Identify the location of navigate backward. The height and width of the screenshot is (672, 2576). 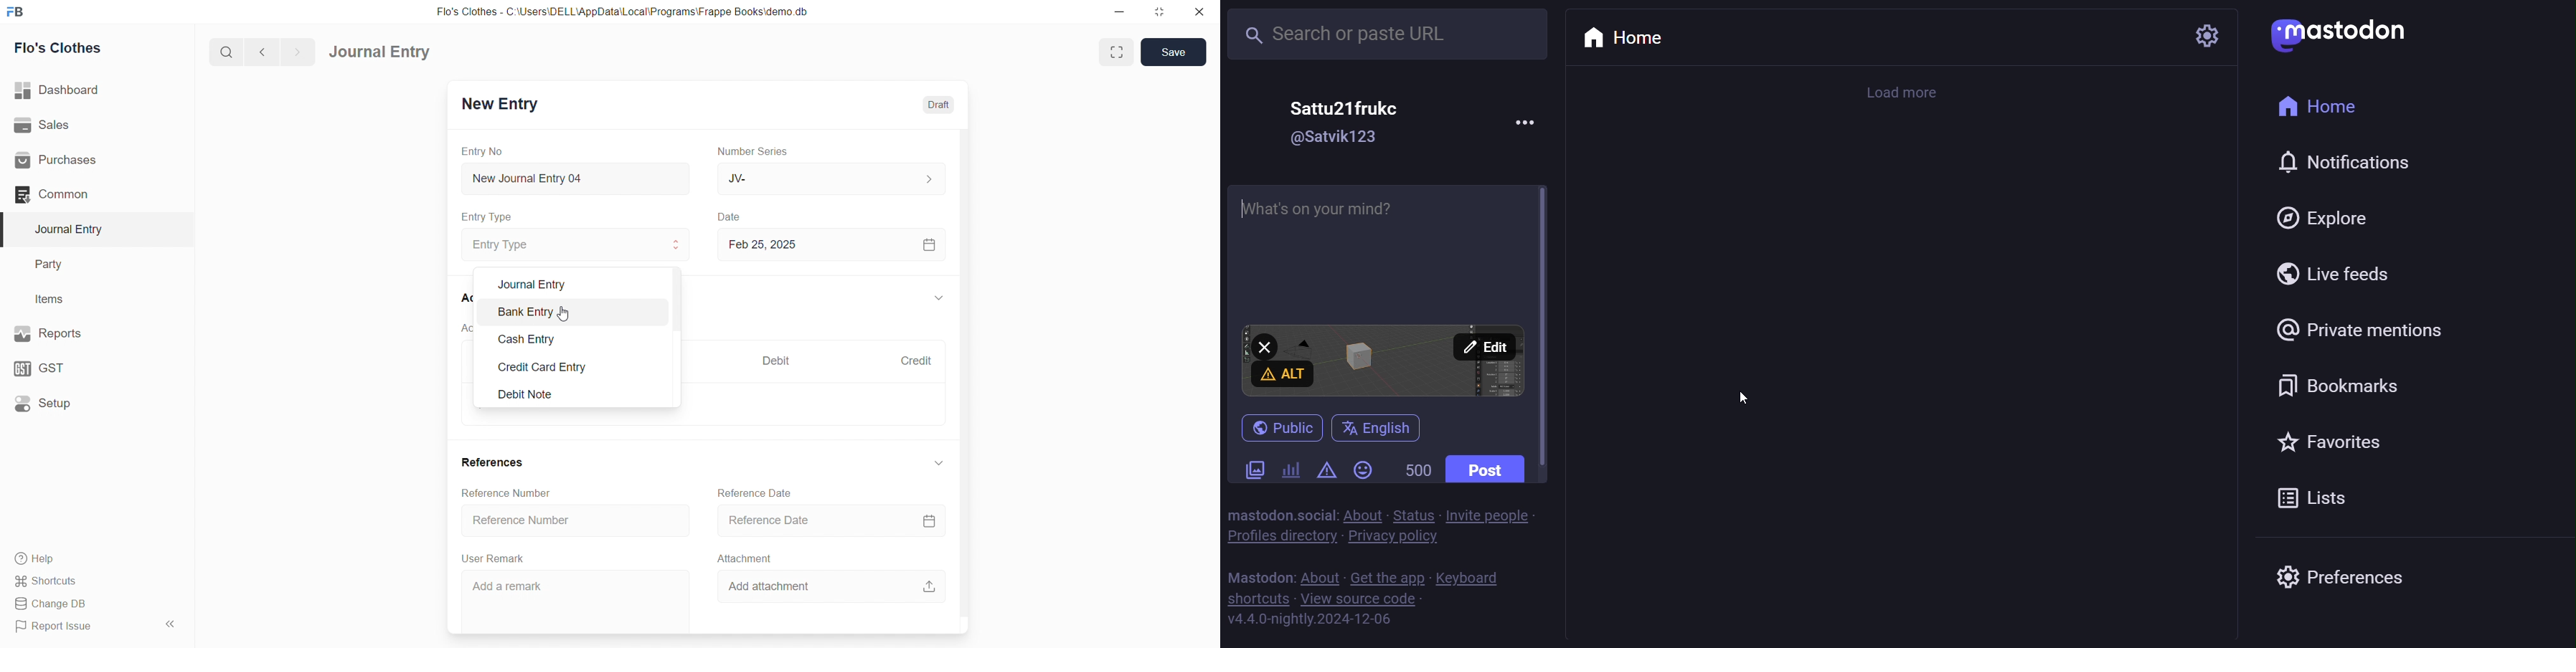
(268, 50).